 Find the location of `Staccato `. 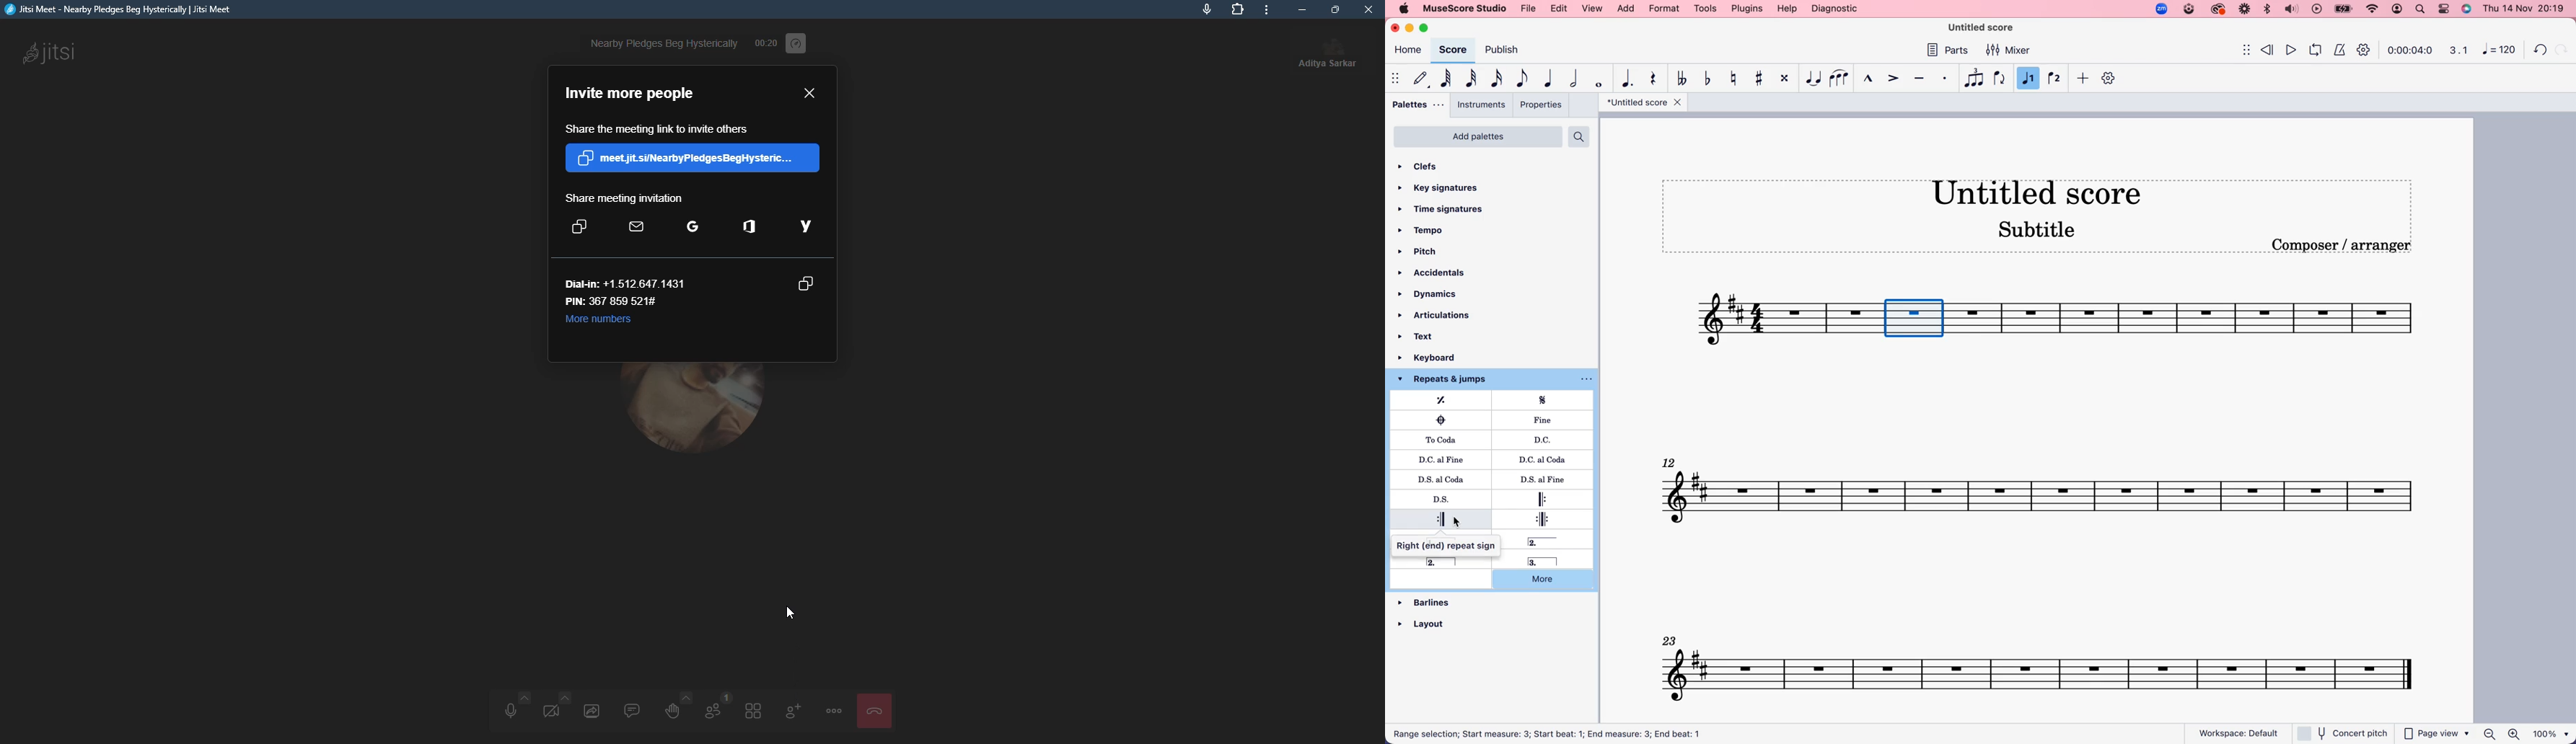

Staccato  is located at coordinates (1946, 78).